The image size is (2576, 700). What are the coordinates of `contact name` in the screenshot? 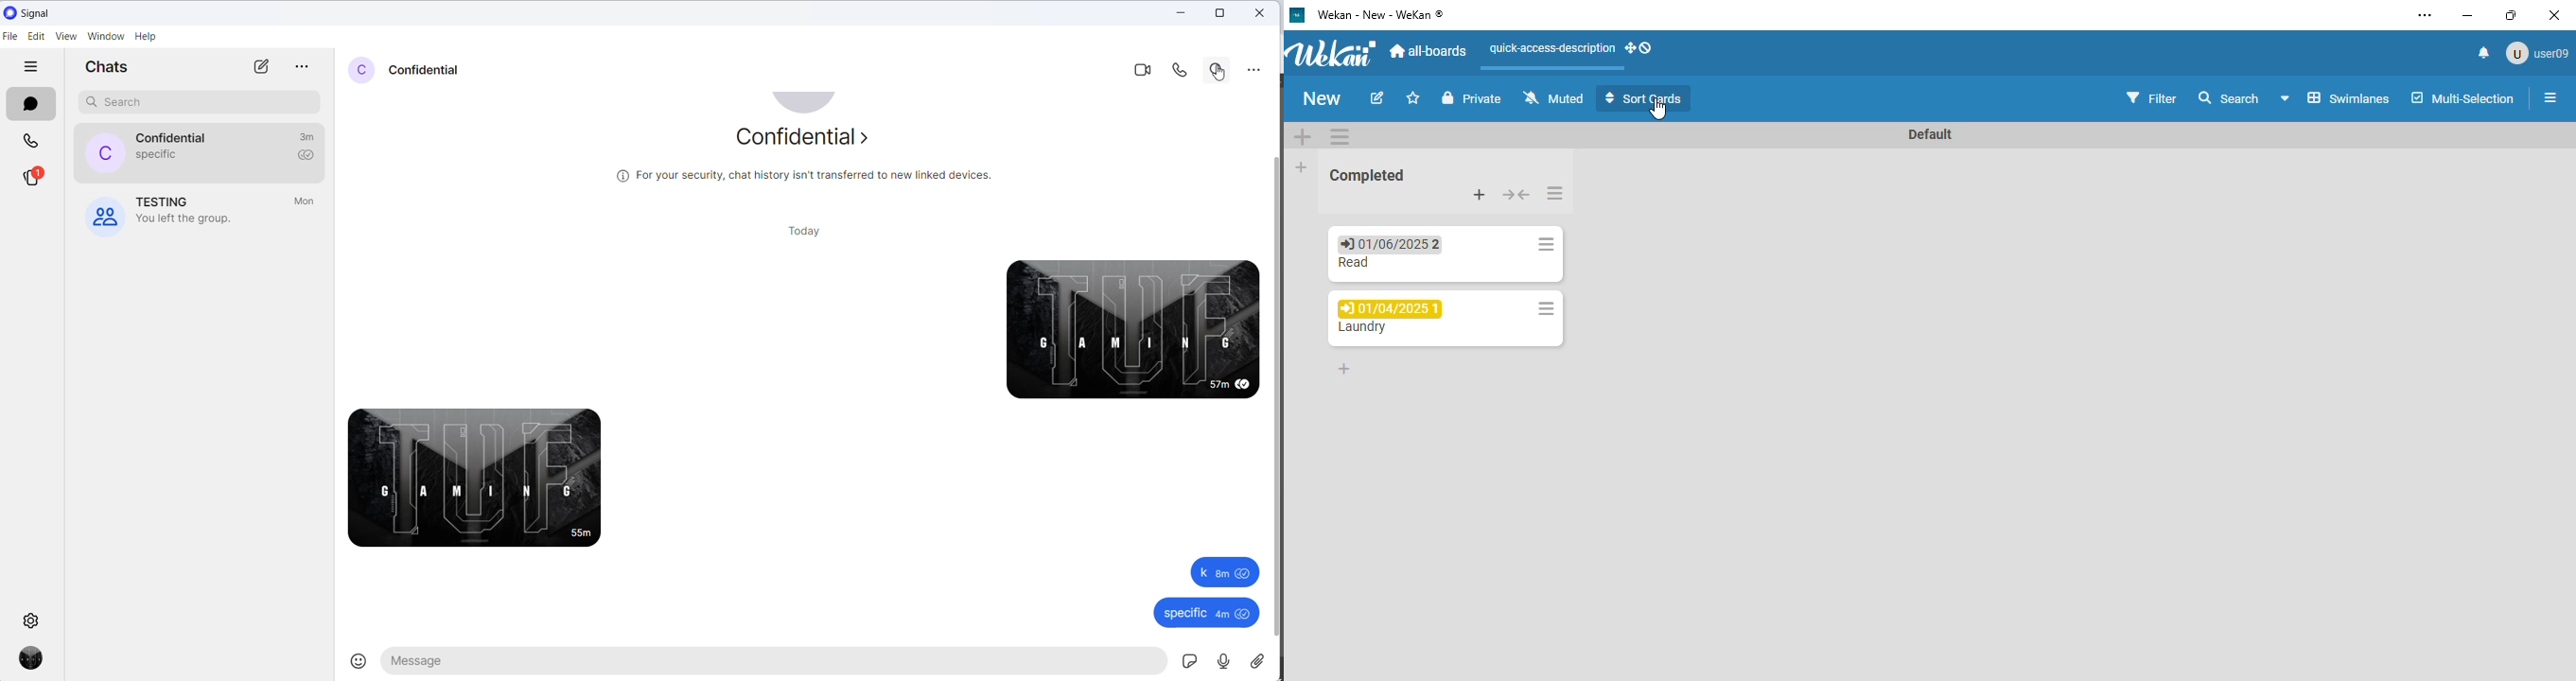 It's located at (171, 137).